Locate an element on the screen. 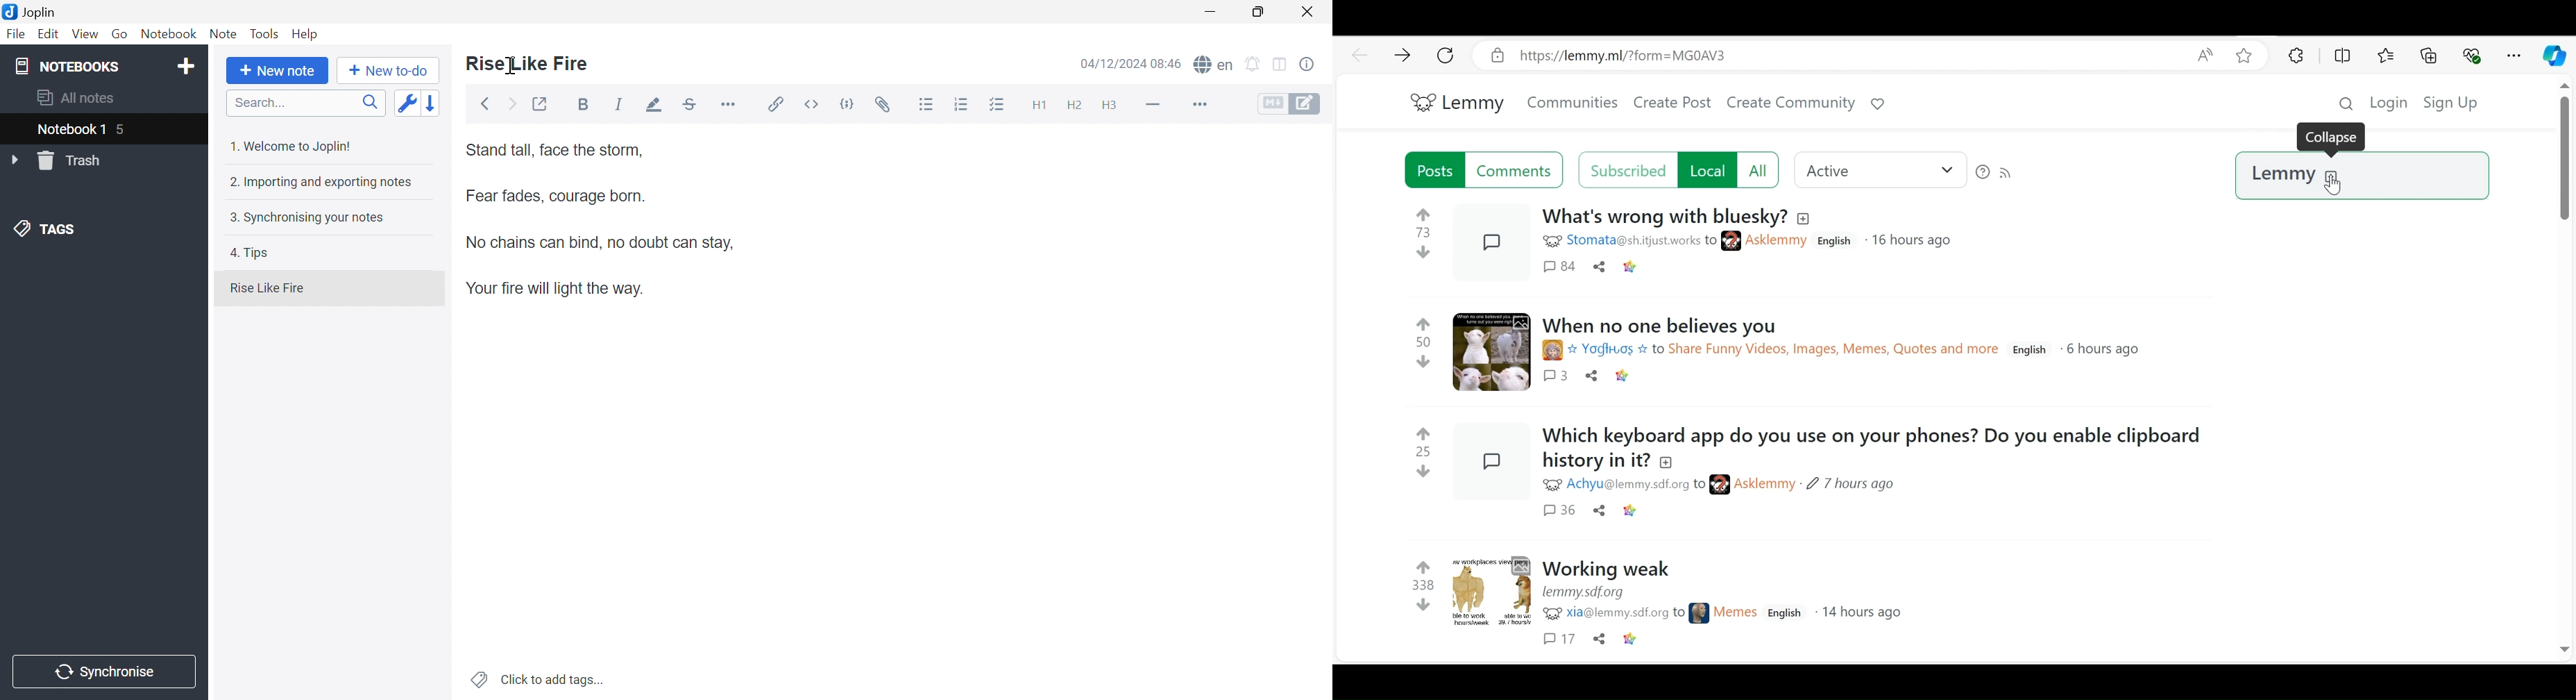 The height and width of the screenshot is (700, 2576). Heading 1 is located at coordinates (1038, 104).